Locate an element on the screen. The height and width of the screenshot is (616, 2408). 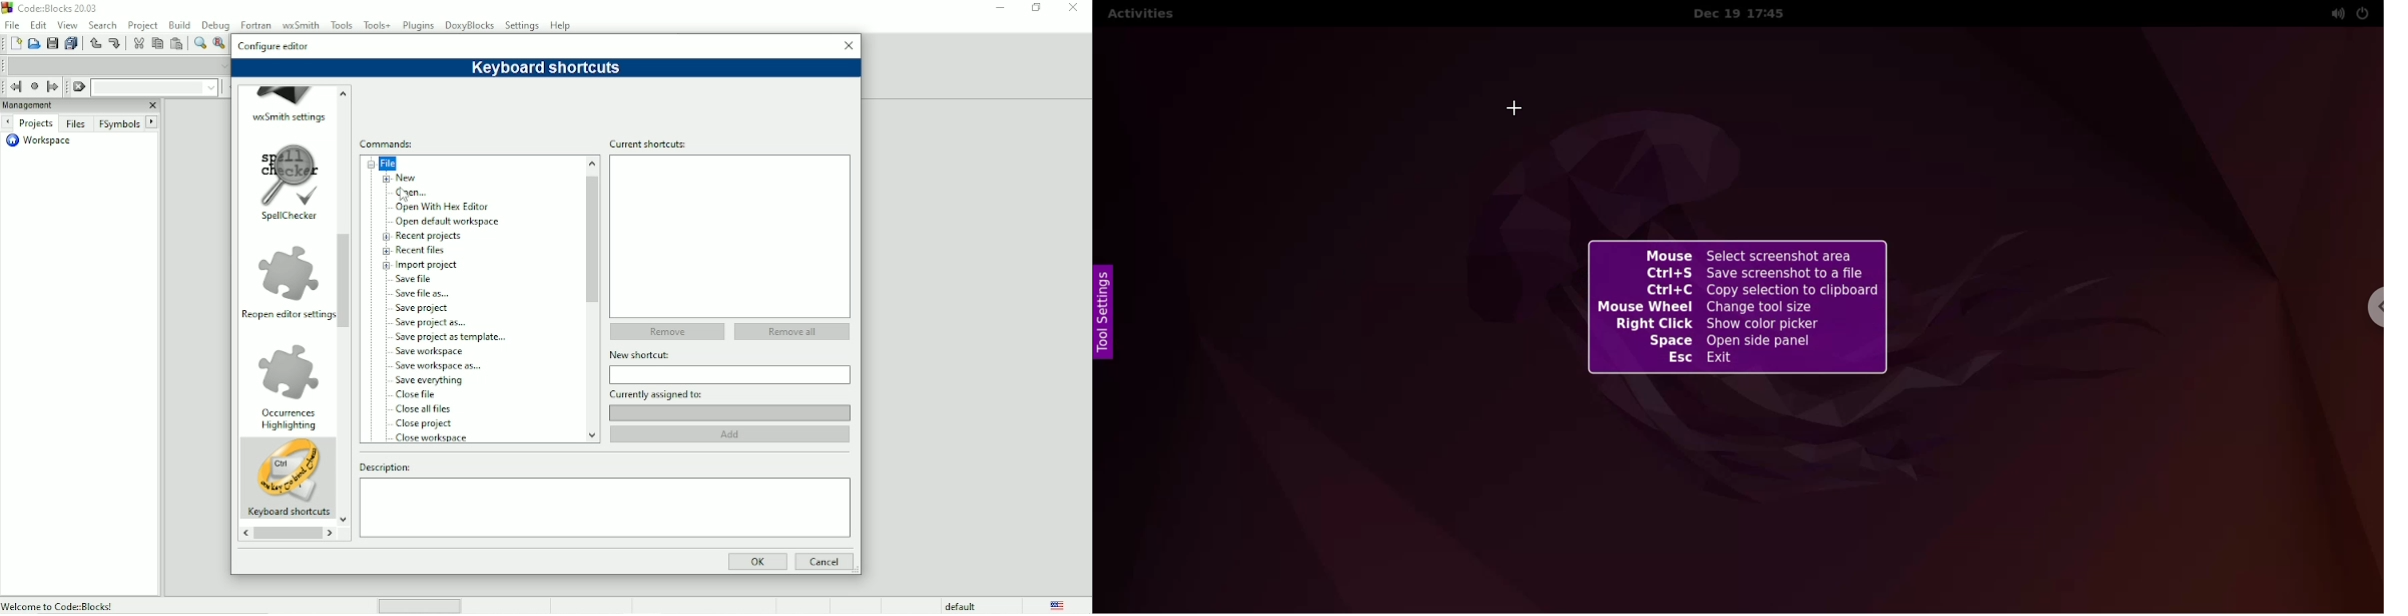
Image is located at coordinates (291, 369).